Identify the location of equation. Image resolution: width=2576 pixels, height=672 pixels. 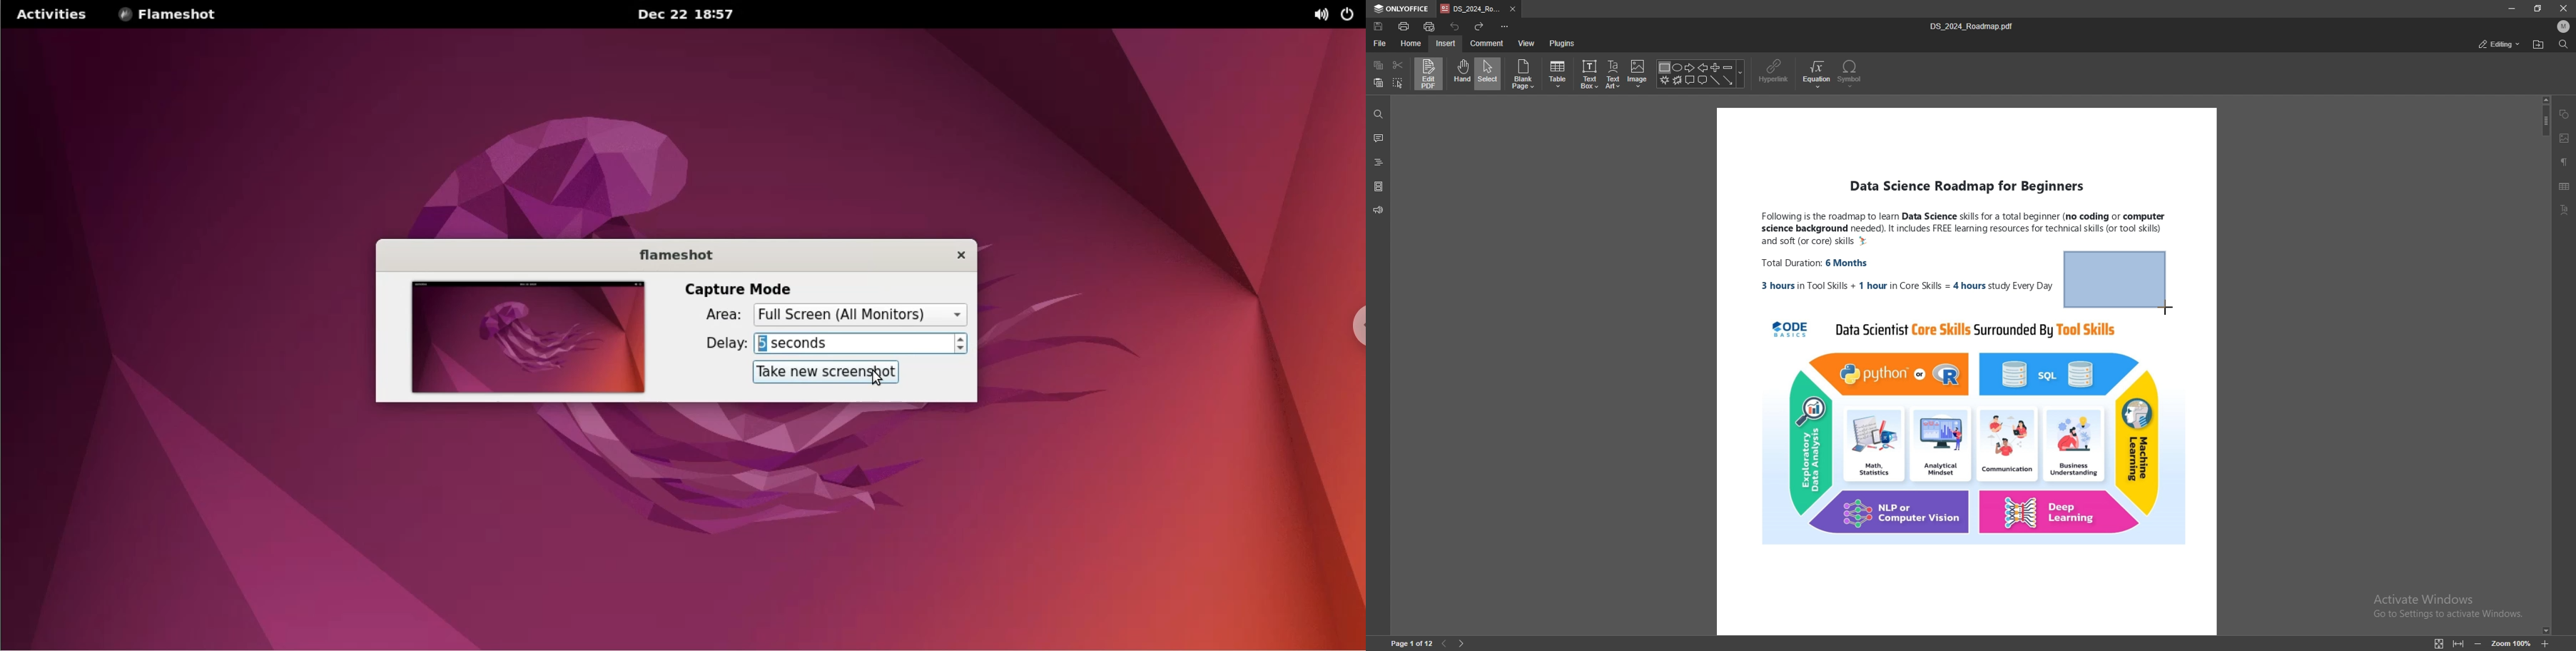
(1818, 74).